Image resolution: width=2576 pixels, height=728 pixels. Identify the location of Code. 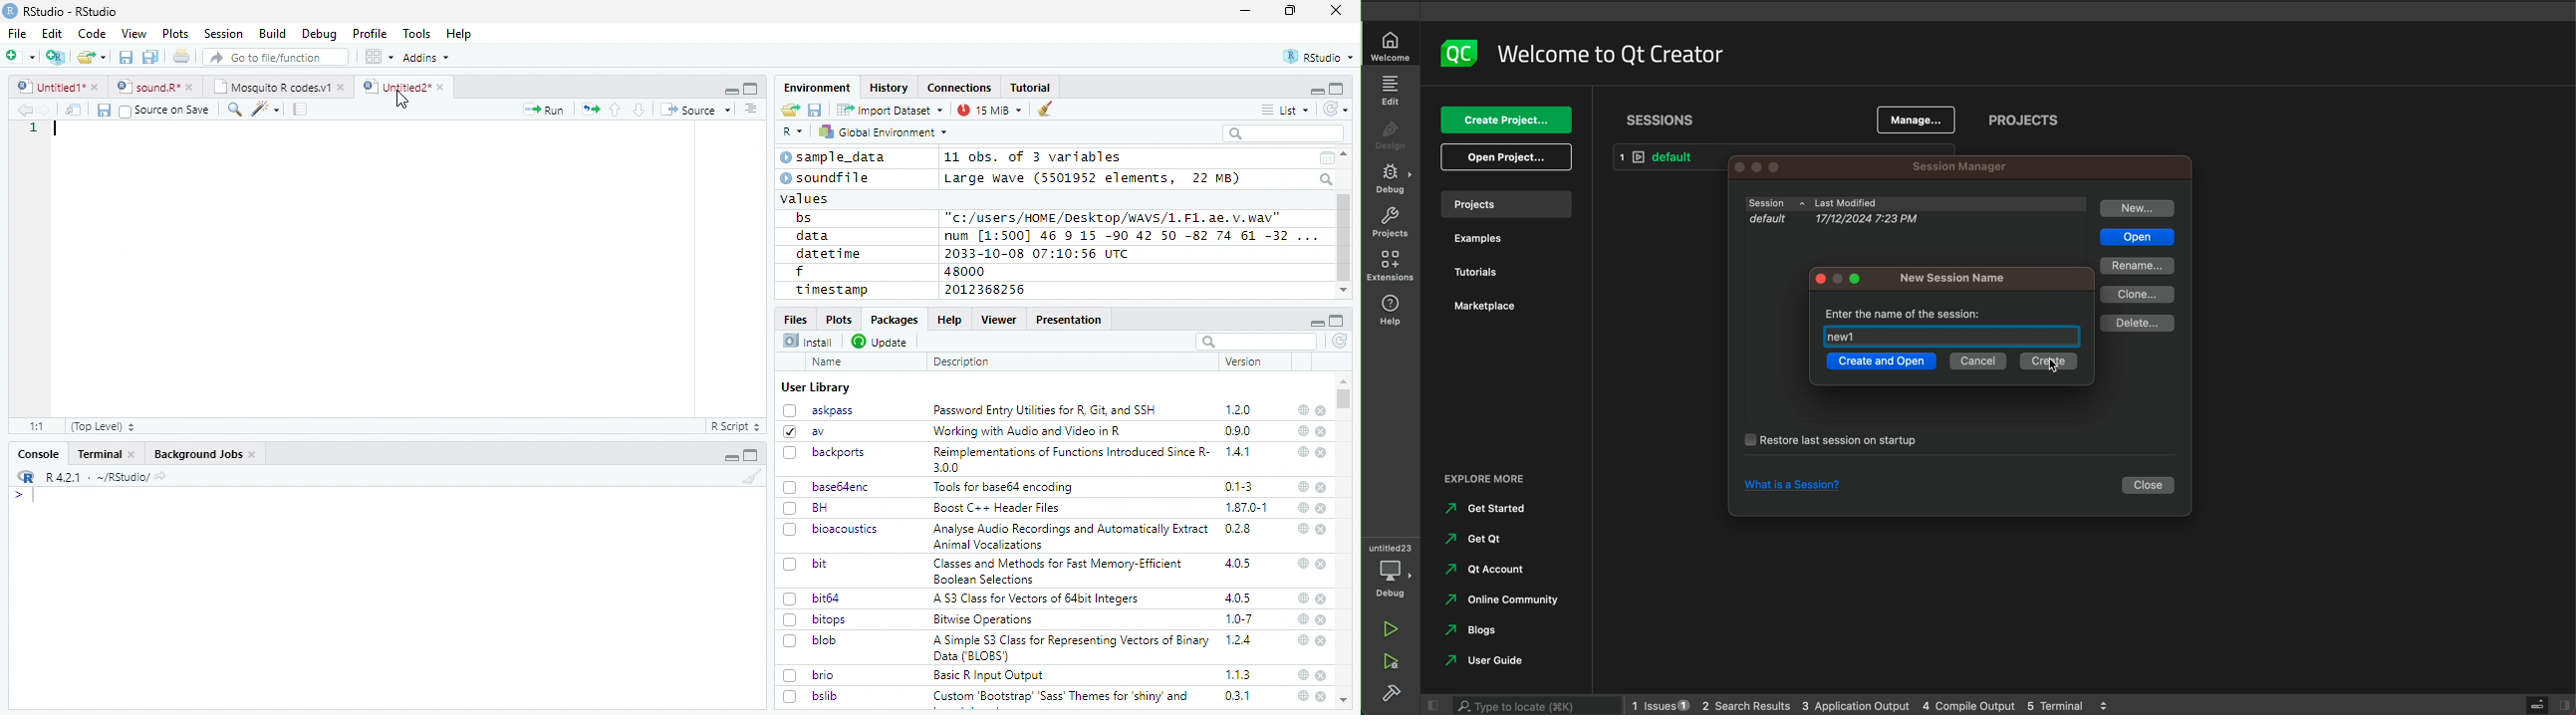
(91, 34).